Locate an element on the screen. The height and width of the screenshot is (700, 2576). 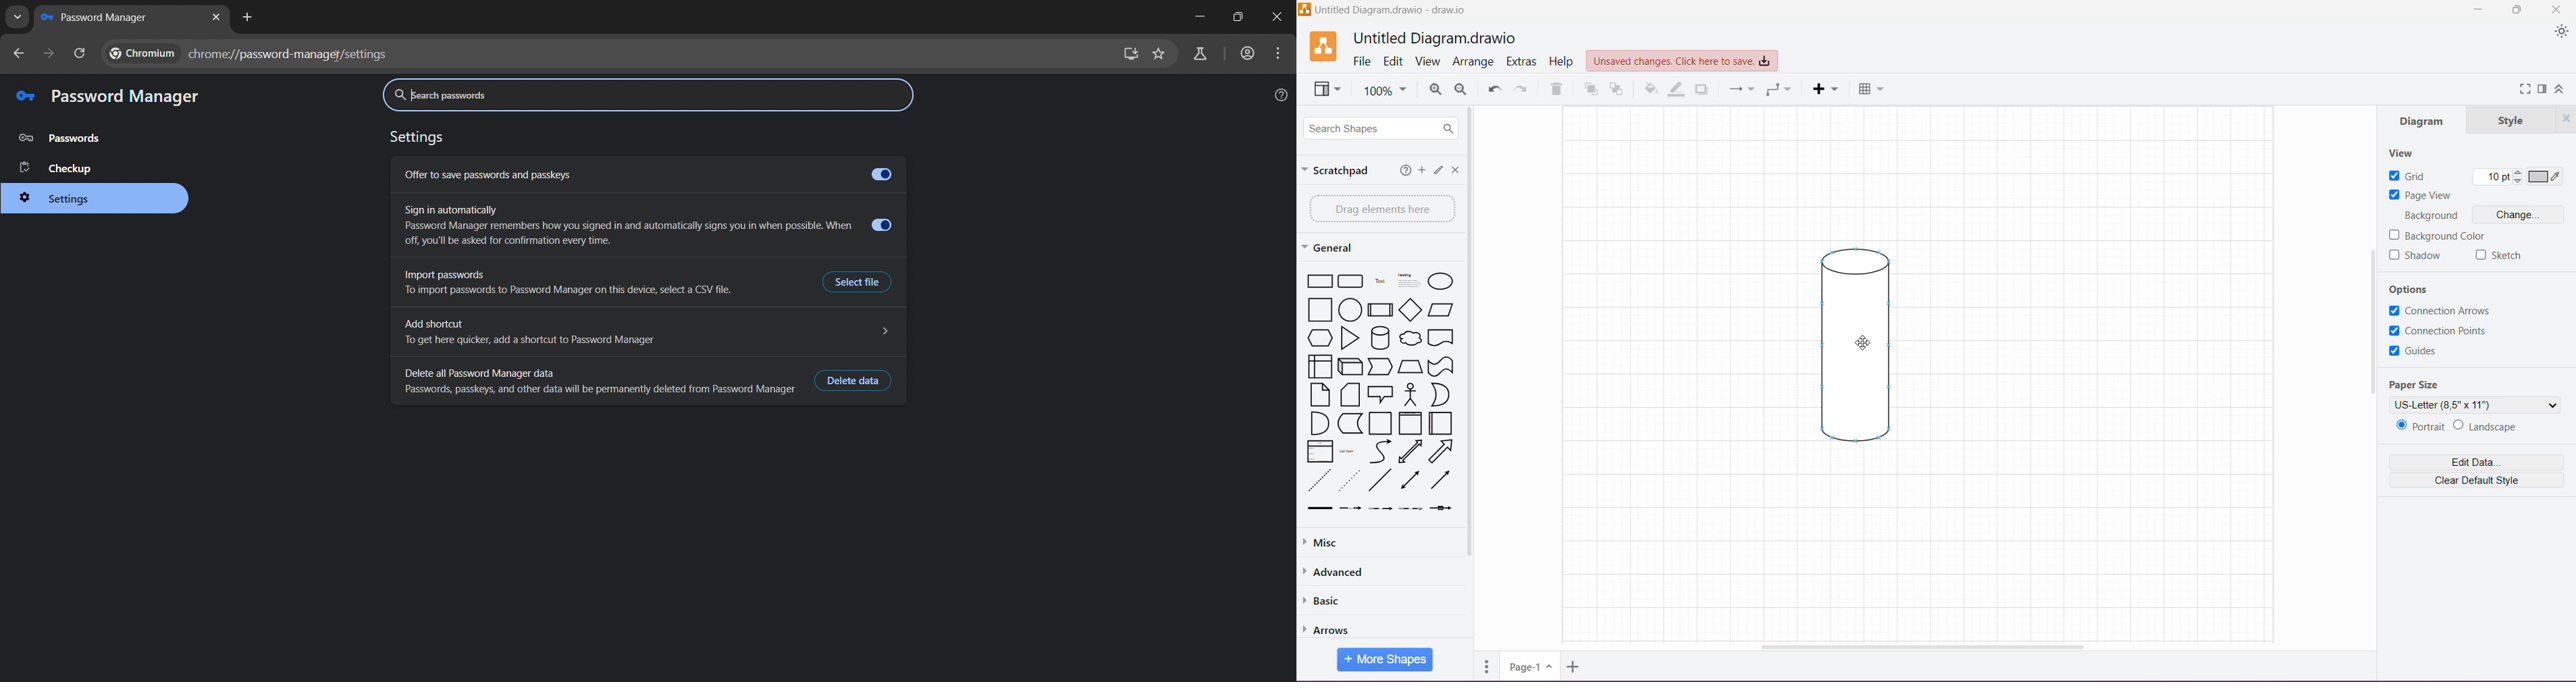
go forward one page is located at coordinates (51, 56).